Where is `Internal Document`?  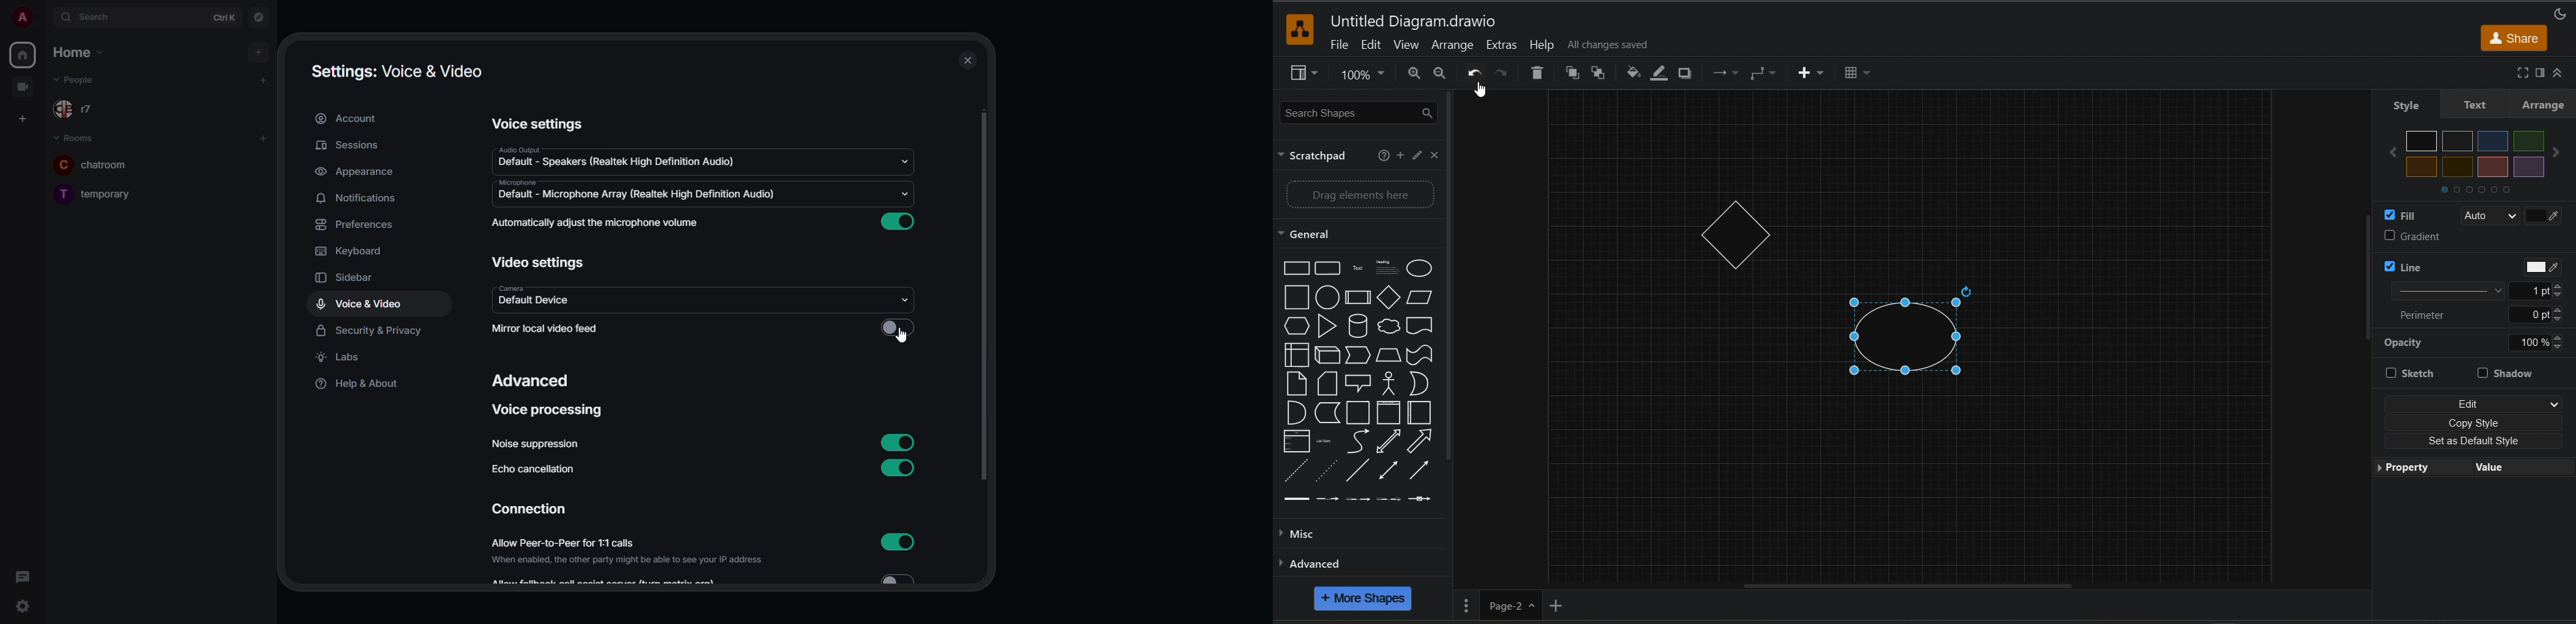 Internal Document is located at coordinates (1297, 354).